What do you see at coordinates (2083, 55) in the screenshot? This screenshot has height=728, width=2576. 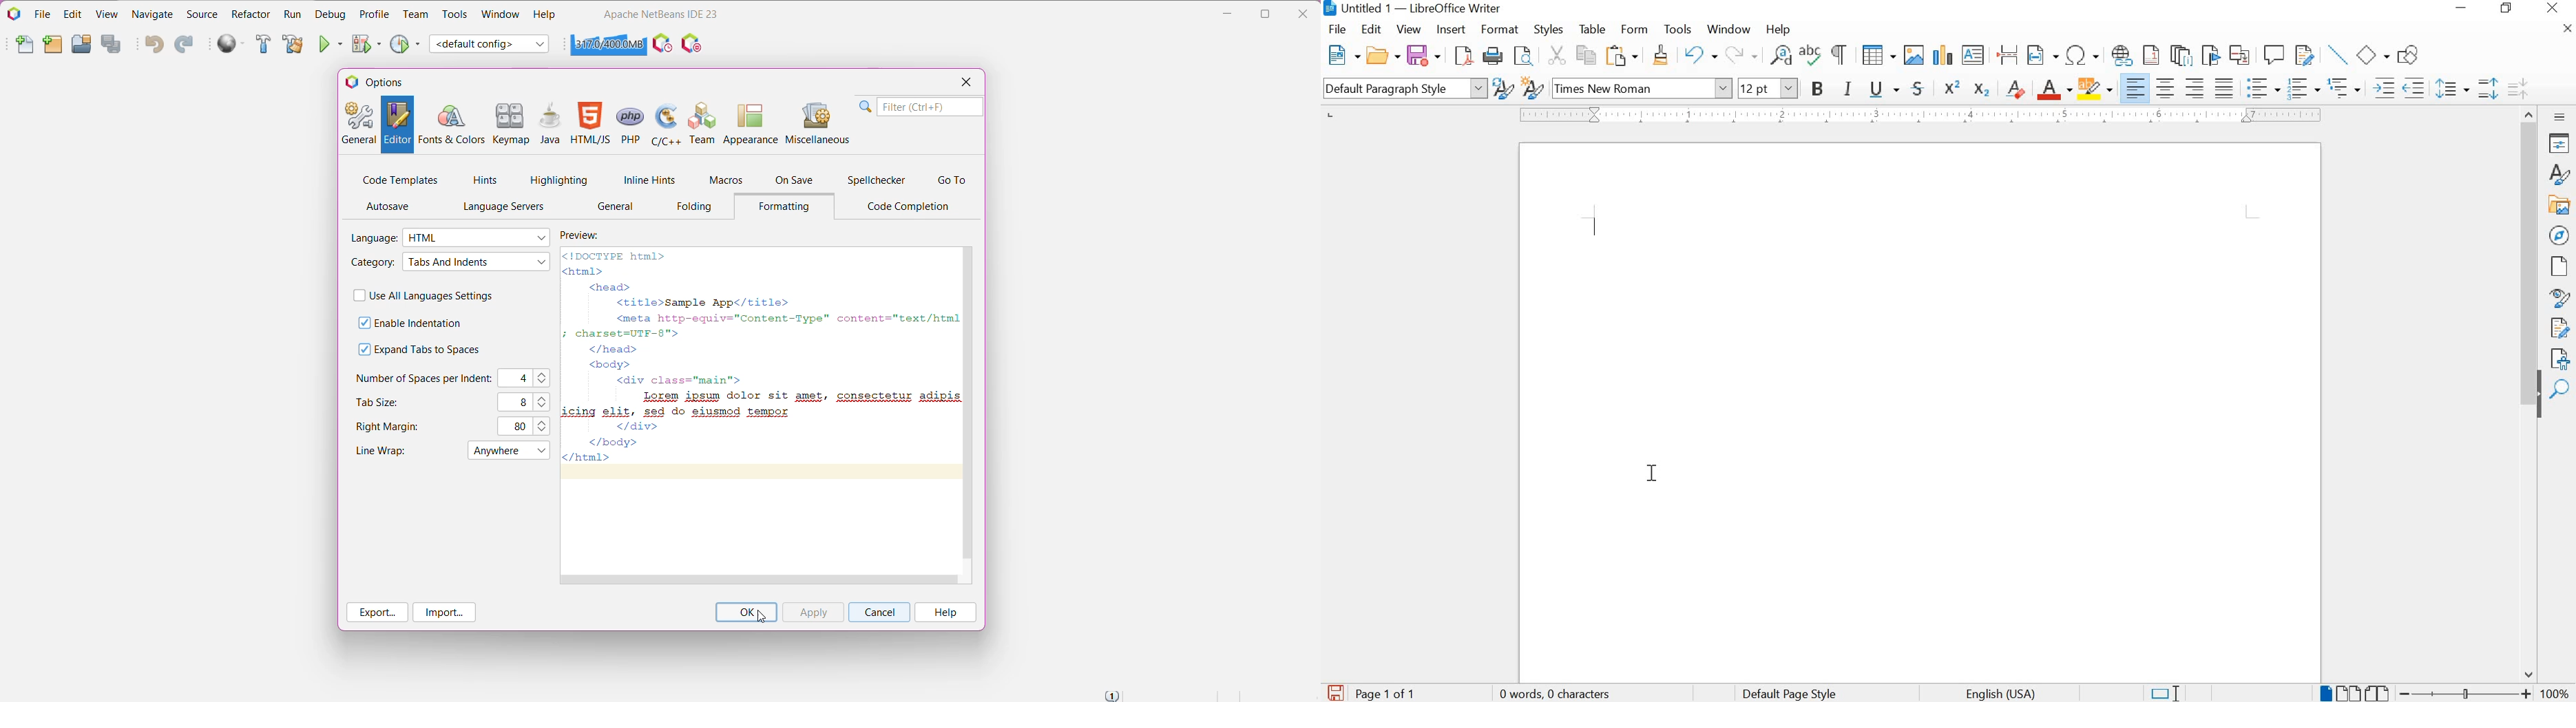 I see `INSERT SPECIAL CHARACTERS` at bounding box center [2083, 55].